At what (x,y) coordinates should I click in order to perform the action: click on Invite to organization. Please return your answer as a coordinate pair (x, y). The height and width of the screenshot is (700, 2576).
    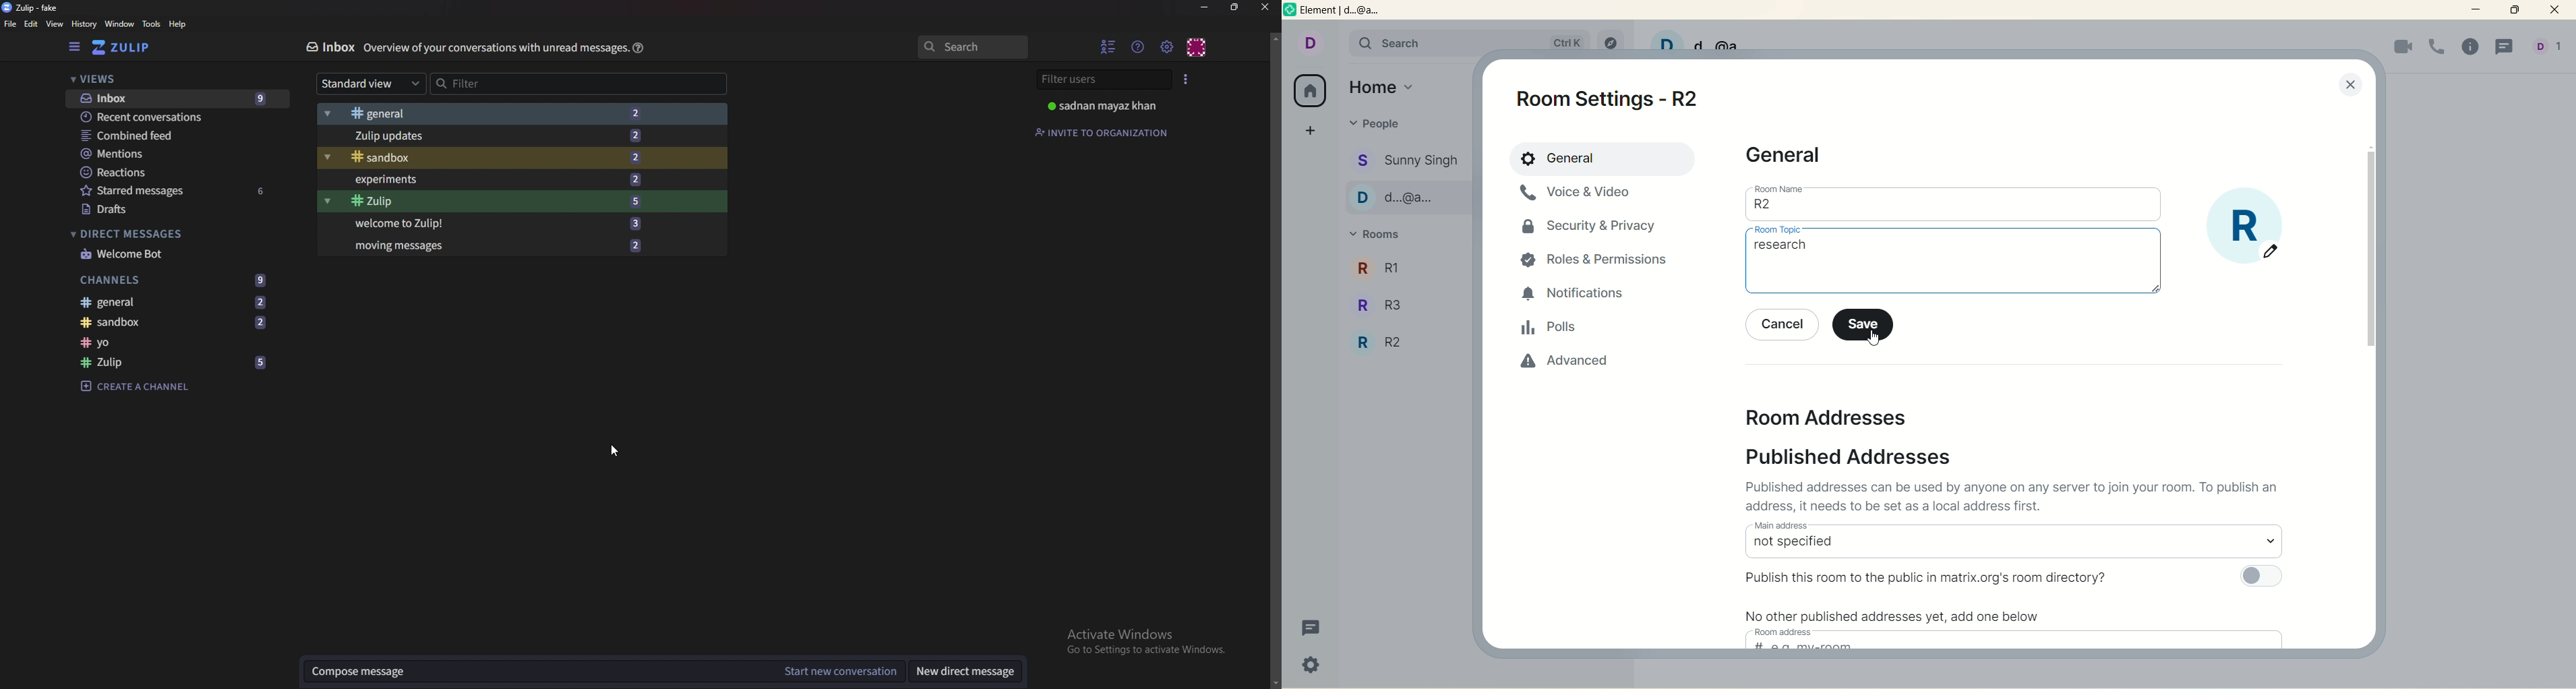
    Looking at the image, I should click on (1103, 134).